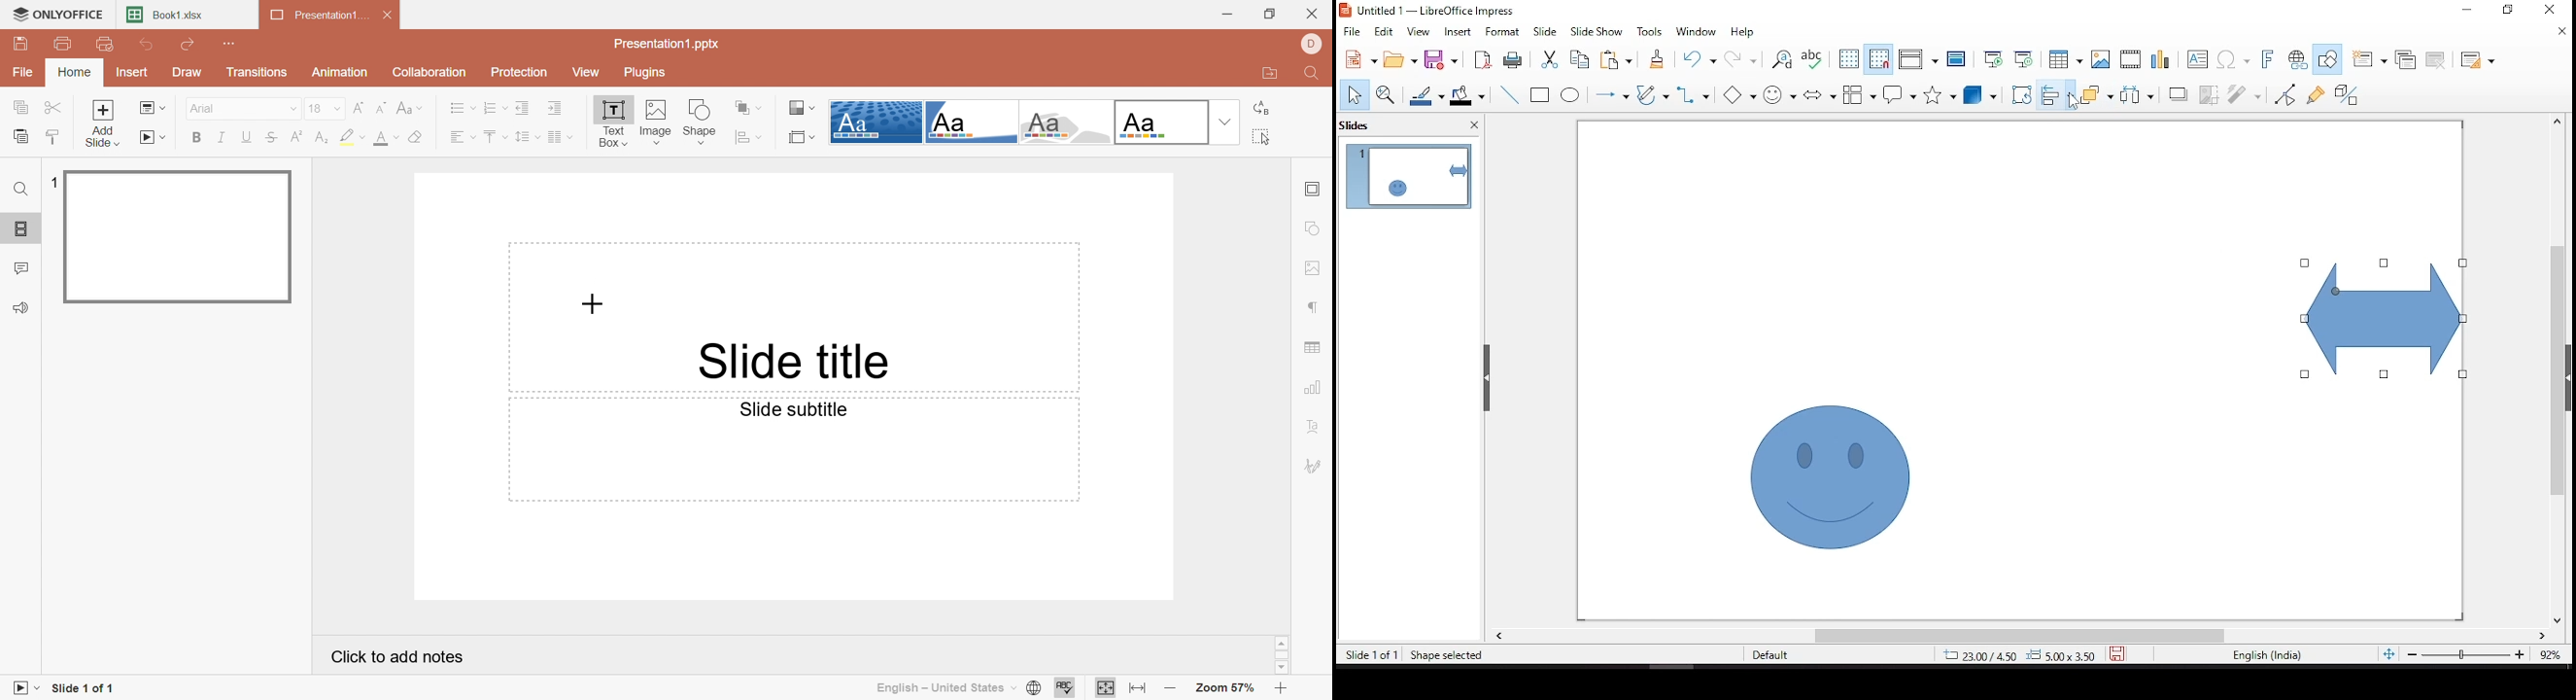  I want to click on Protection, so click(521, 72).